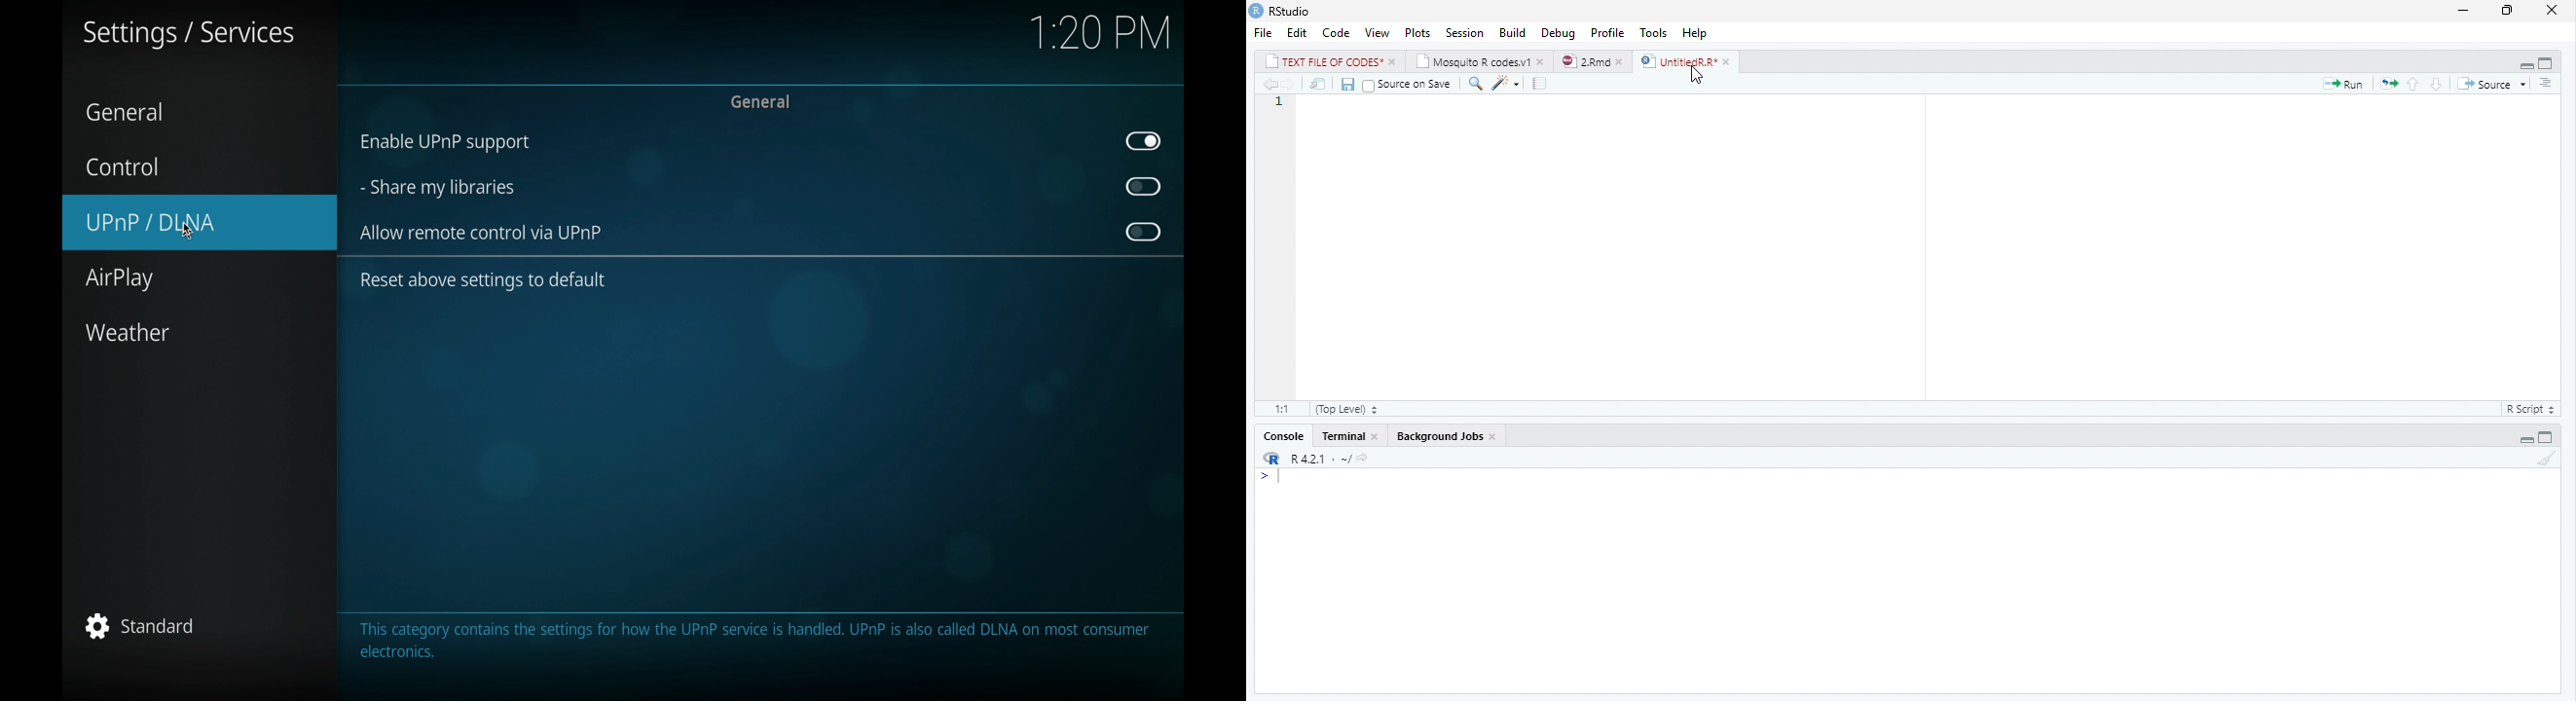 The height and width of the screenshot is (728, 2576). What do you see at coordinates (2344, 84) in the screenshot?
I see `Run current line` at bounding box center [2344, 84].